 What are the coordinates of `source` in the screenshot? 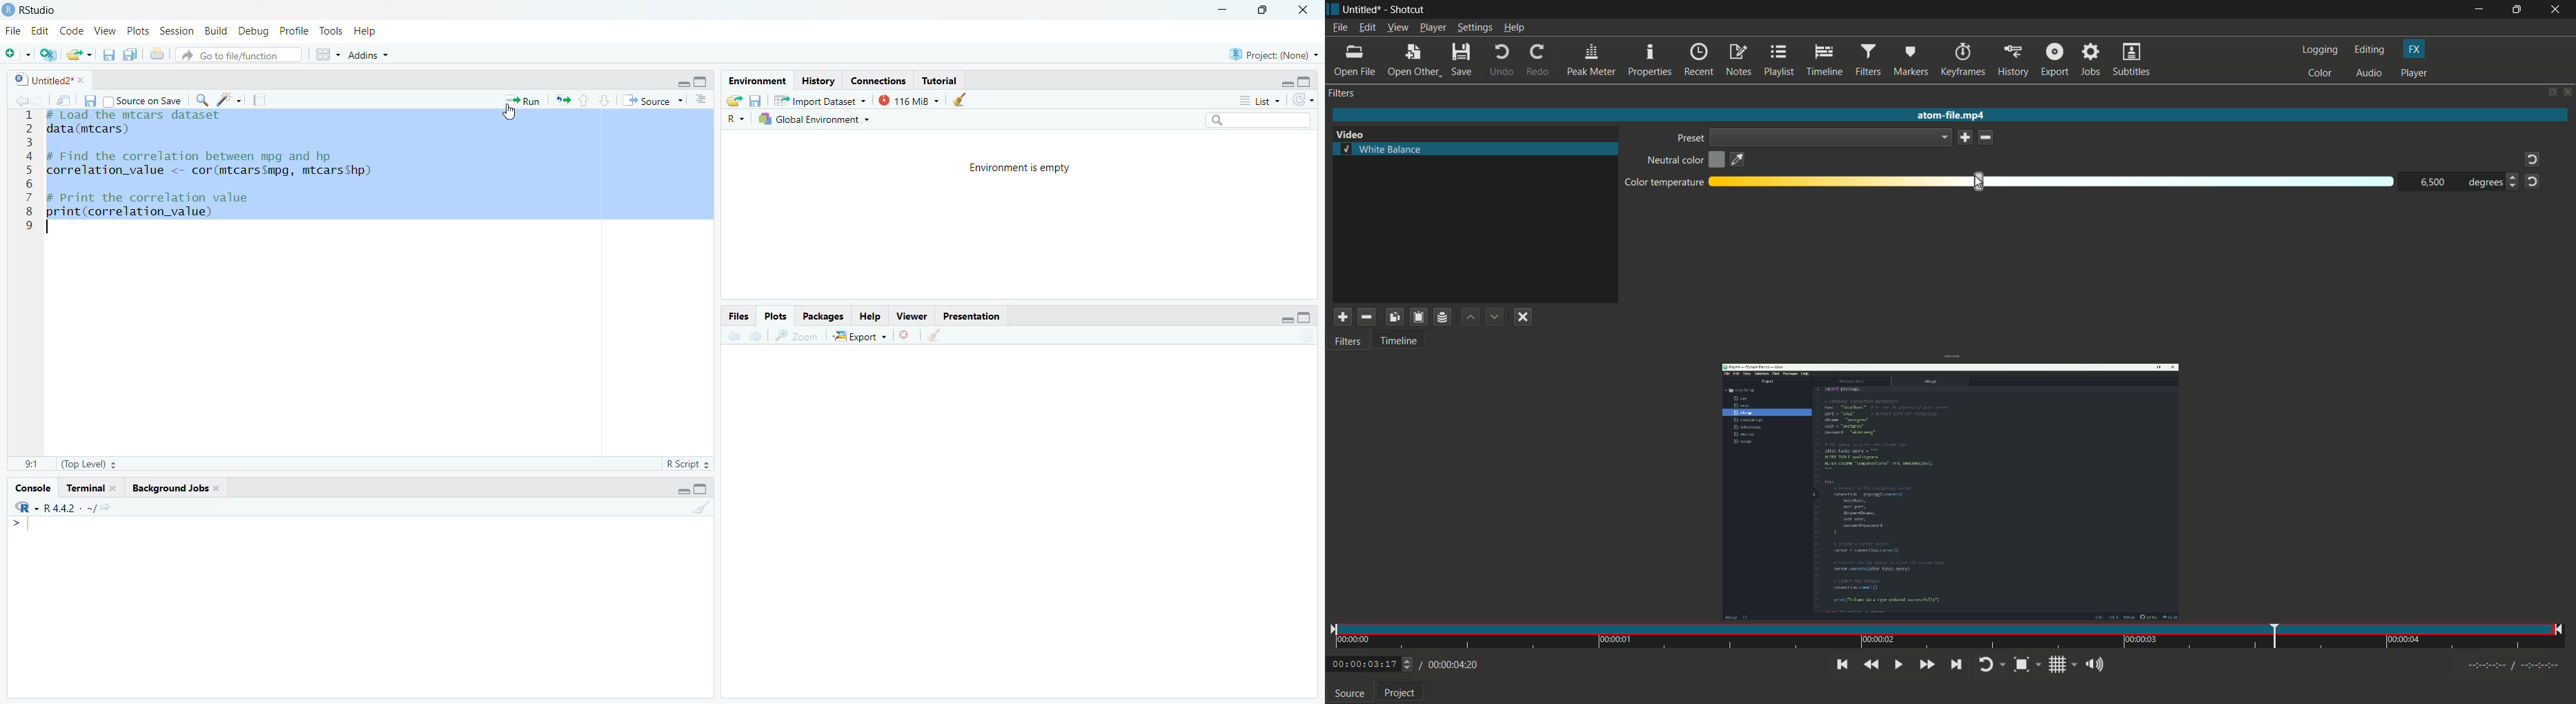 It's located at (1350, 695).